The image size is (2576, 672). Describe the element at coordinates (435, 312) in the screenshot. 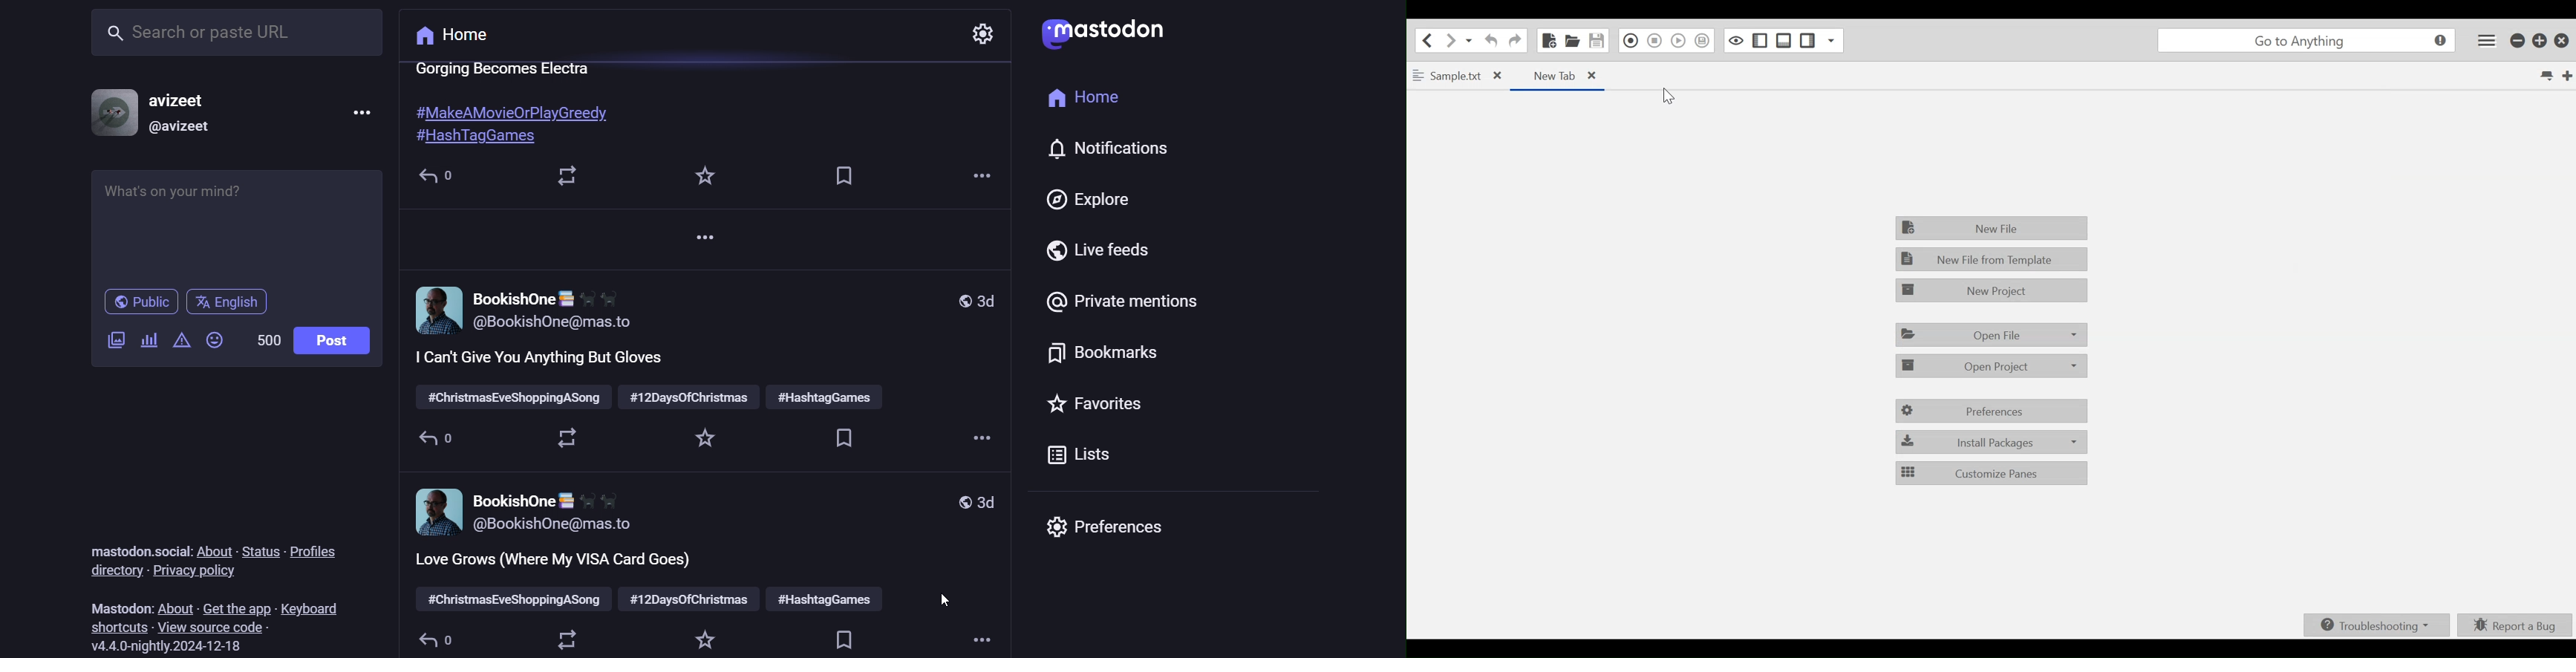

I see `display picture` at that location.